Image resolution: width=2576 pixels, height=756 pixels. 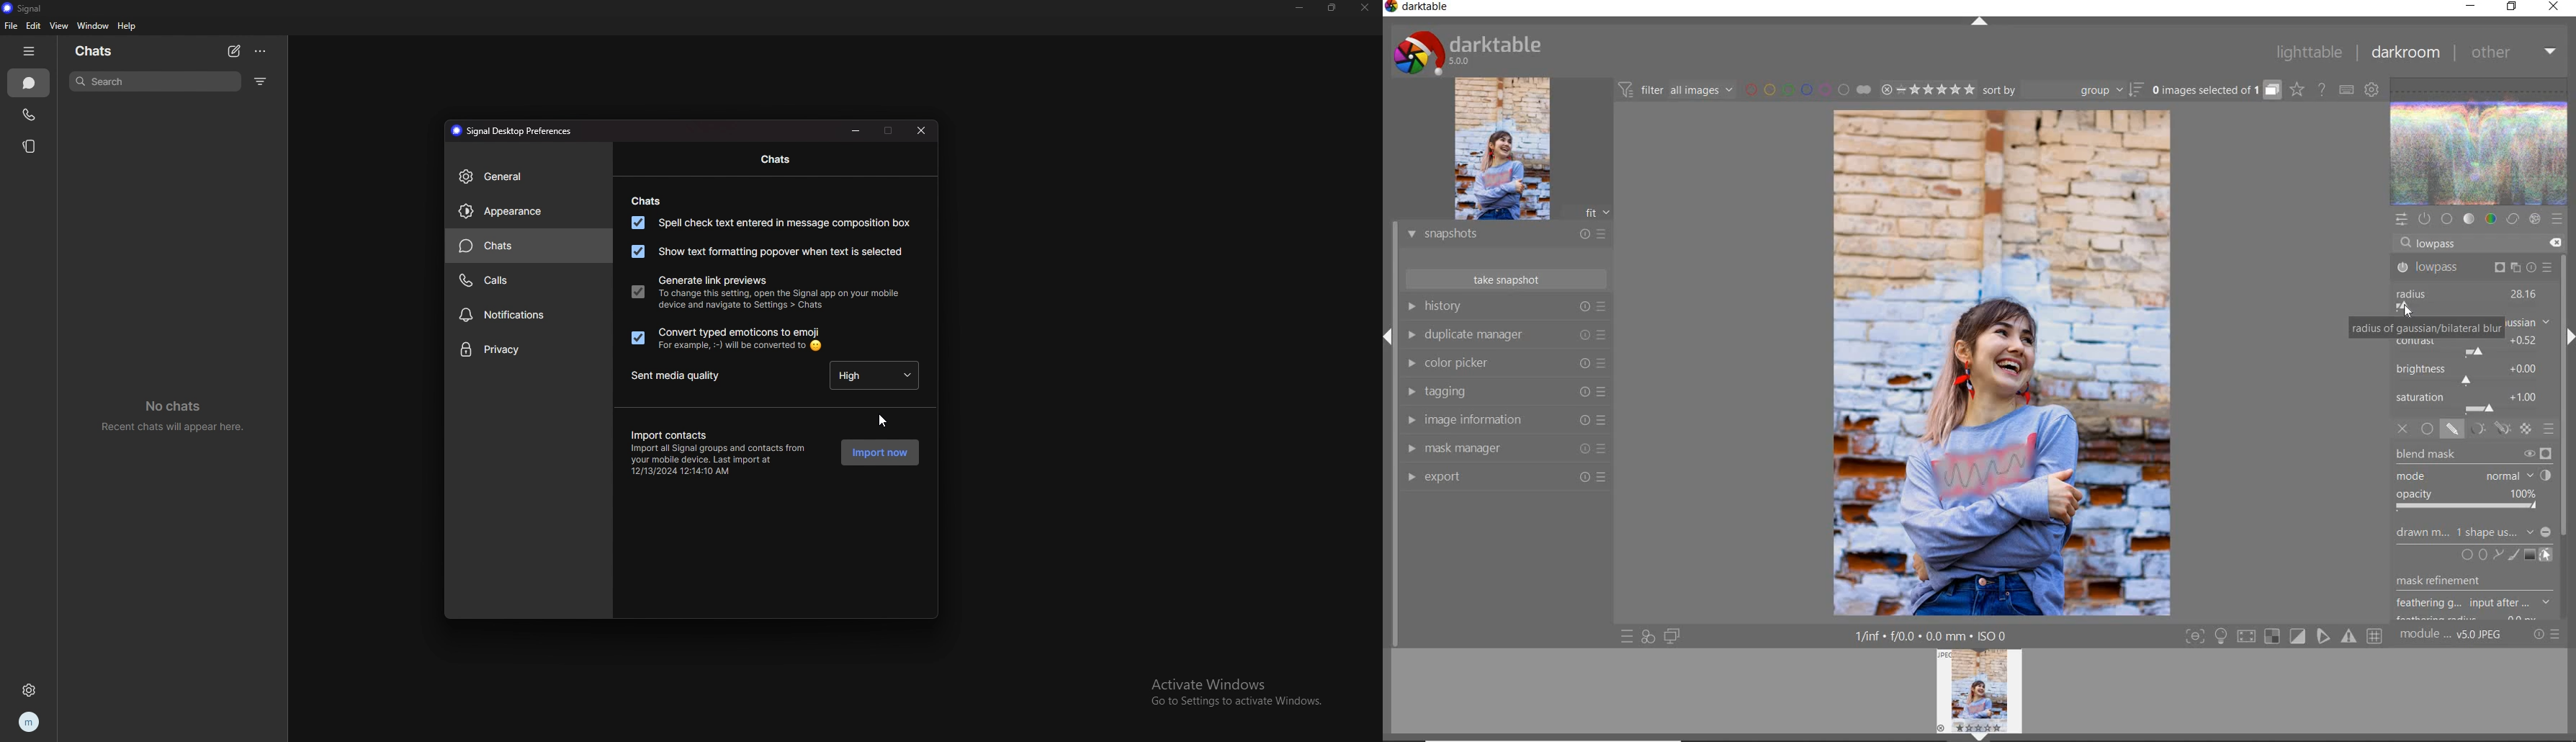 I want to click on close, so click(x=2554, y=8).